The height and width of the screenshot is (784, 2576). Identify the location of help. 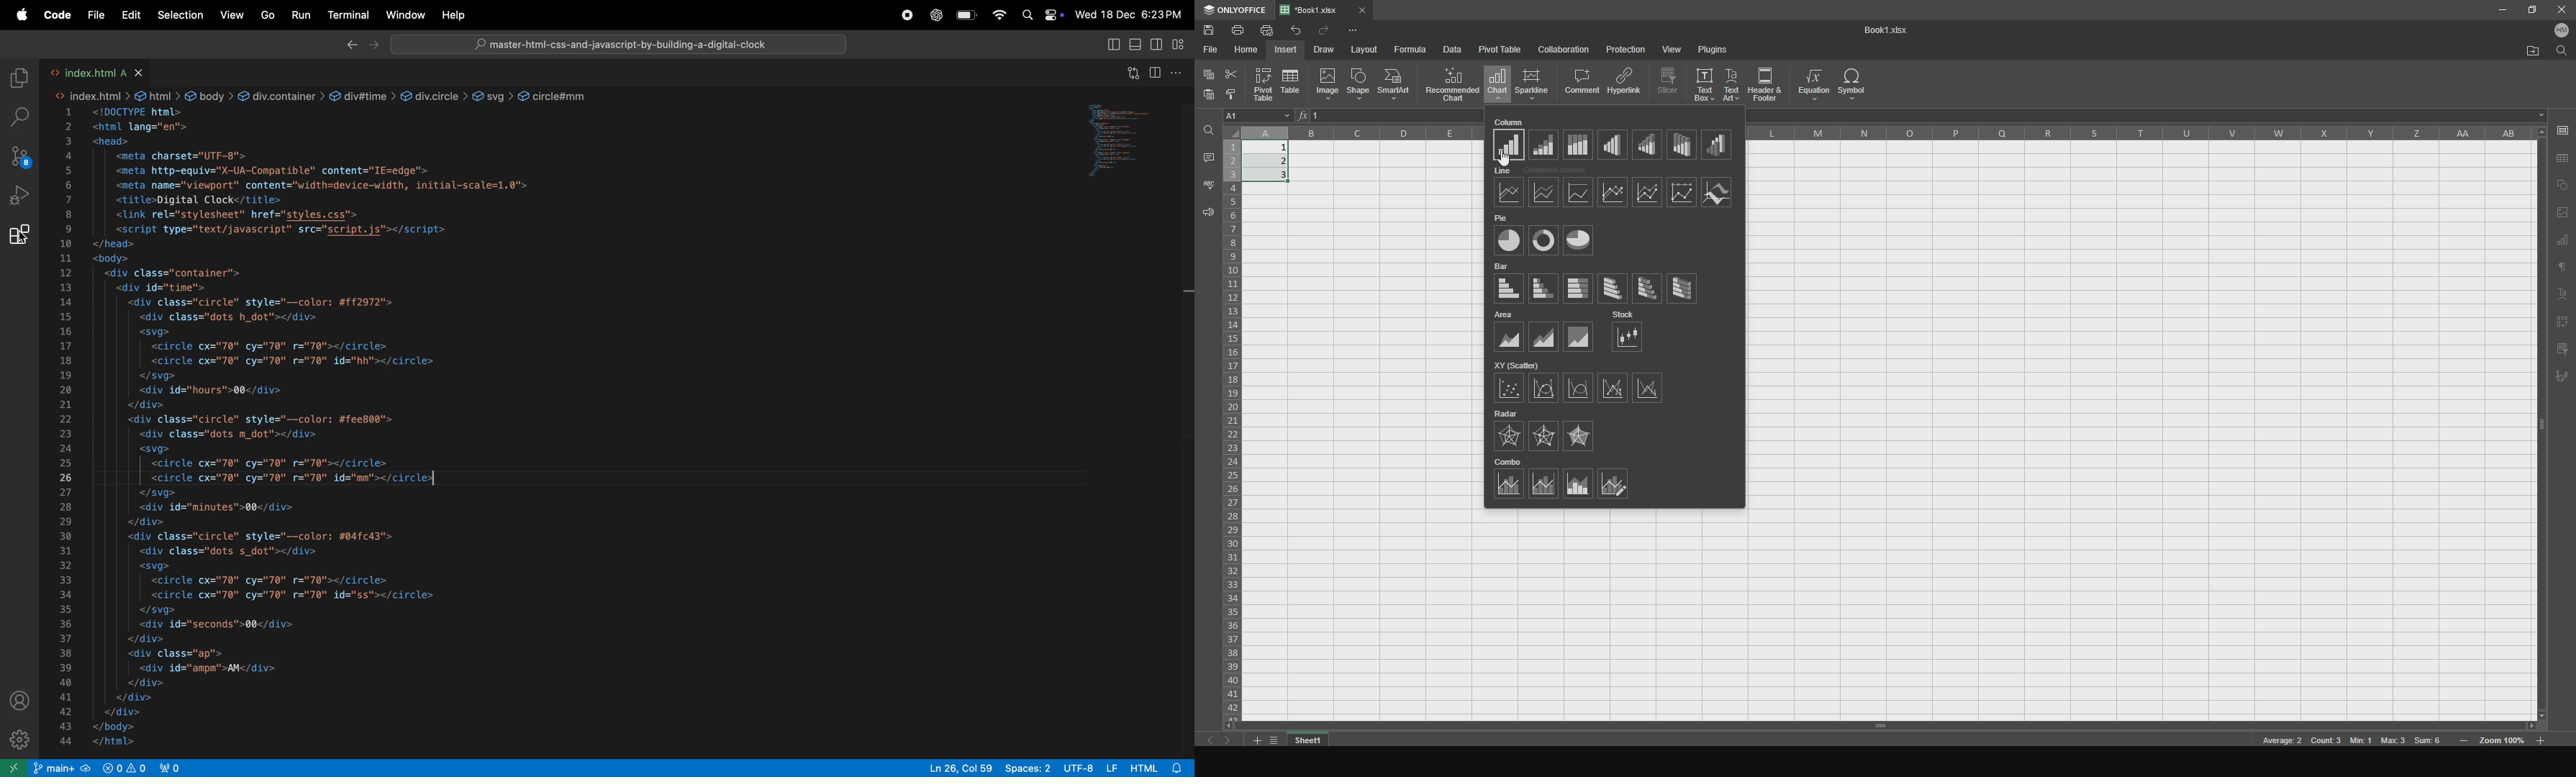
(457, 15).